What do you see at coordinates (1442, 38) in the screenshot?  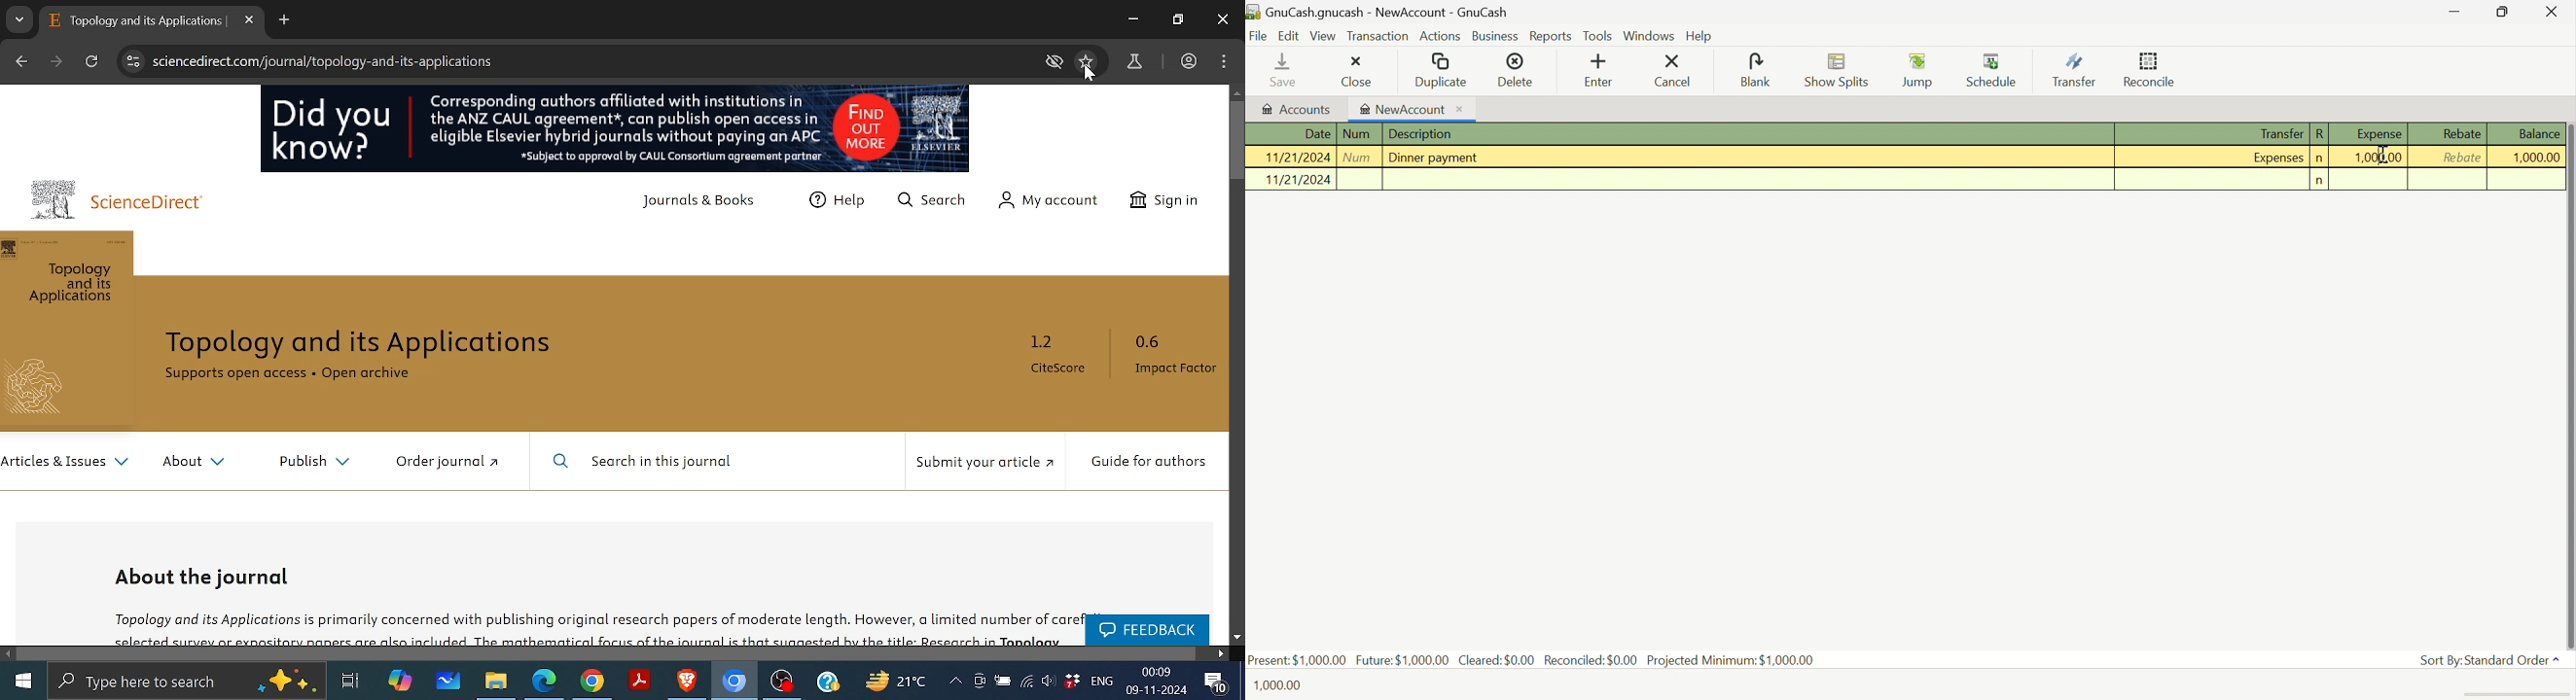 I see `Actions` at bounding box center [1442, 38].